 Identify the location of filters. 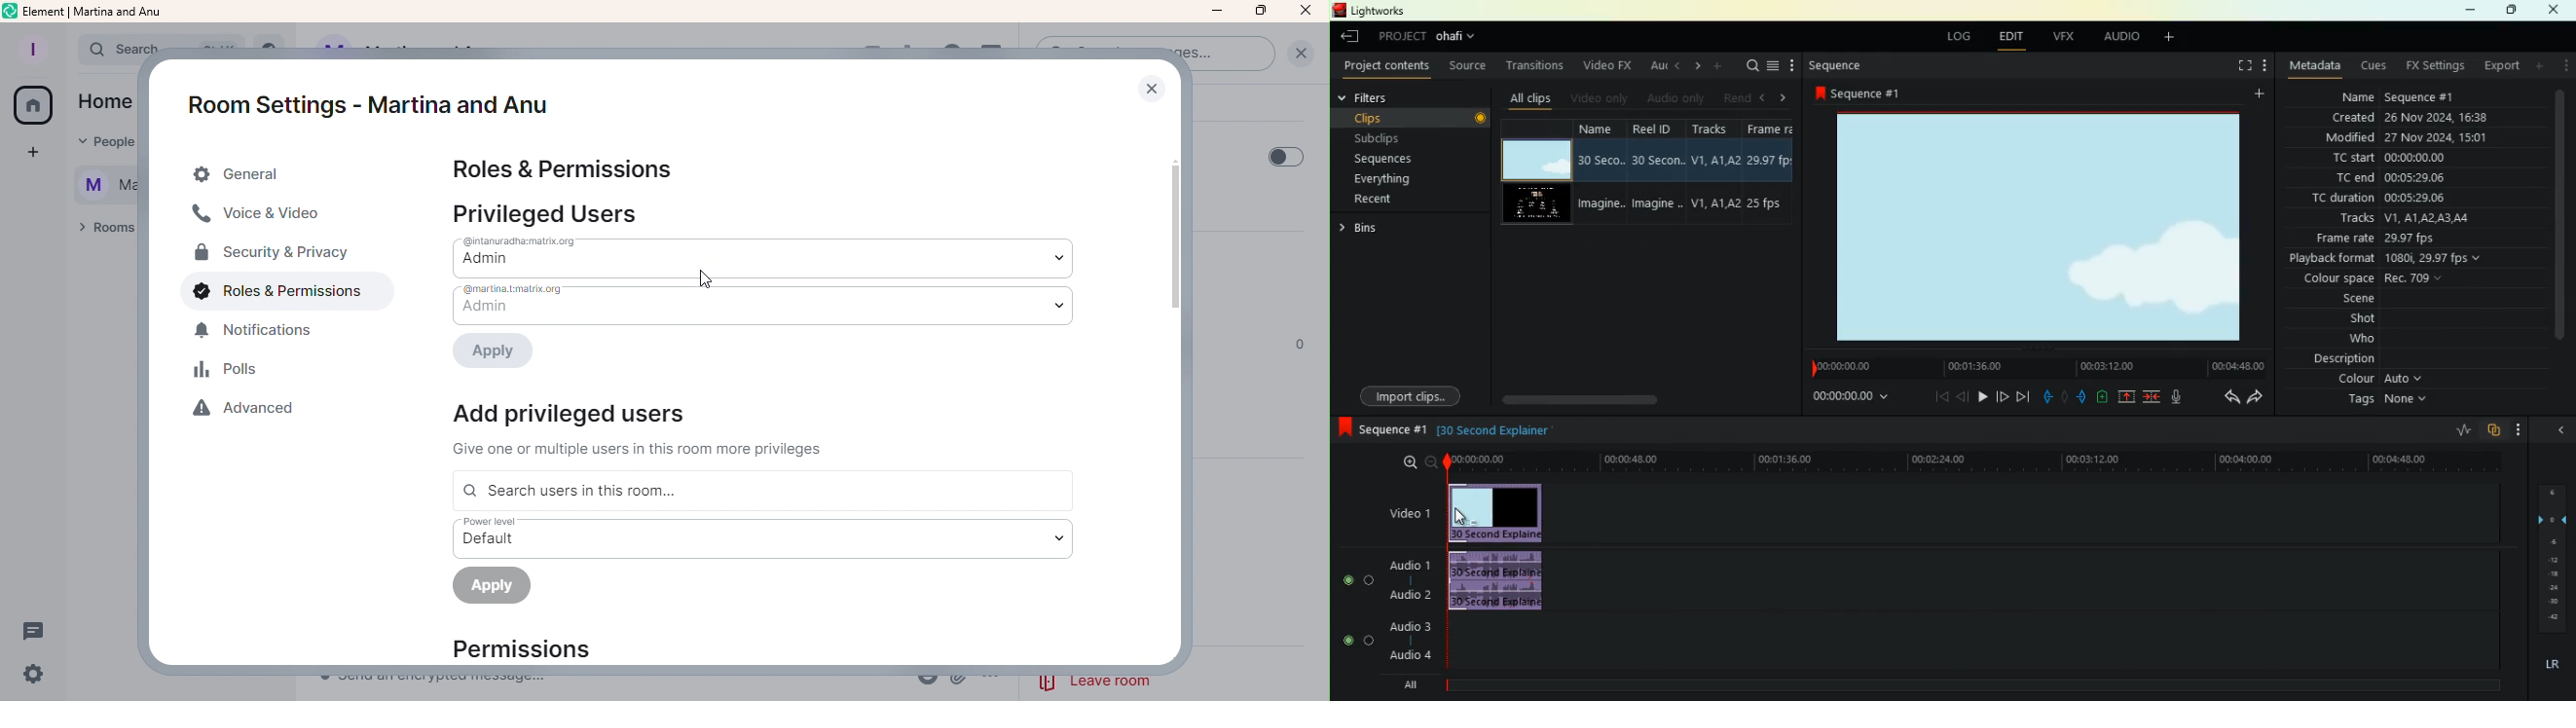
(1382, 98).